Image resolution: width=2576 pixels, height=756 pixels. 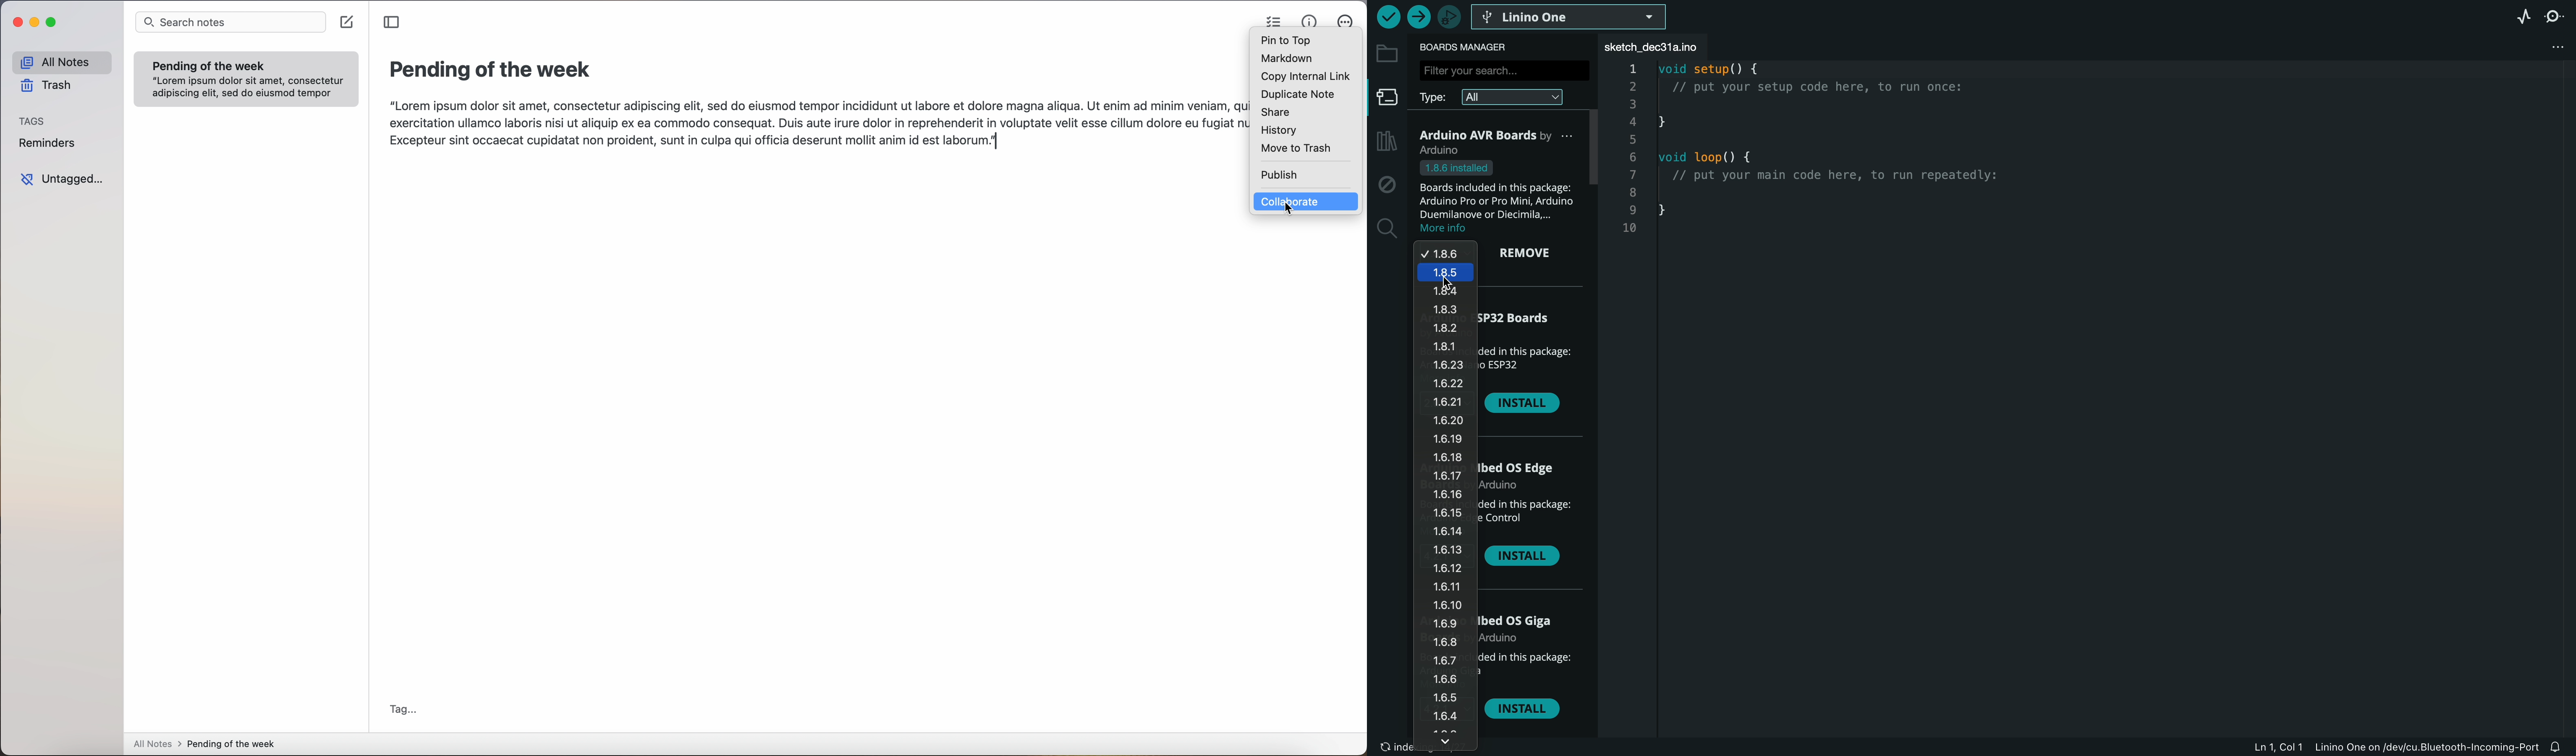 I want to click on markdown, so click(x=1287, y=59).